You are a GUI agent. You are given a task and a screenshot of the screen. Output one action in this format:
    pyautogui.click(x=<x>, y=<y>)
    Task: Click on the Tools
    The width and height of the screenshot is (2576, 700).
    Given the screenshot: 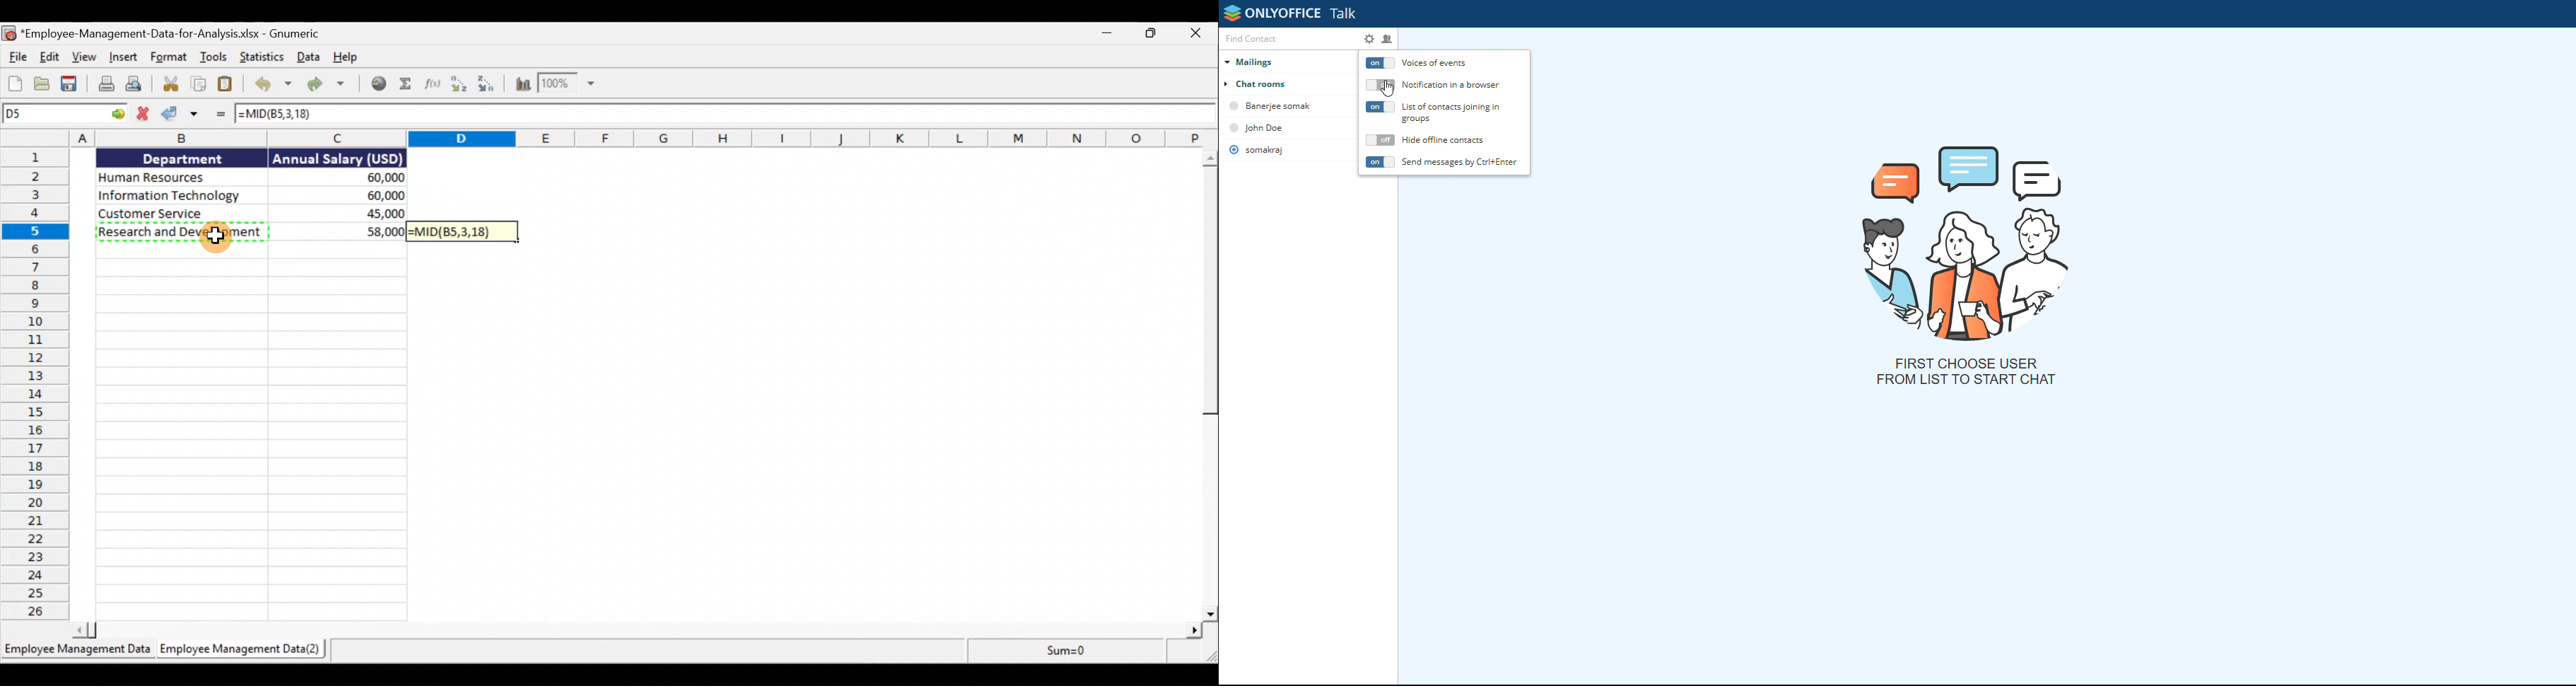 What is the action you would take?
    pyautogui.click(x=215, y=58)
    